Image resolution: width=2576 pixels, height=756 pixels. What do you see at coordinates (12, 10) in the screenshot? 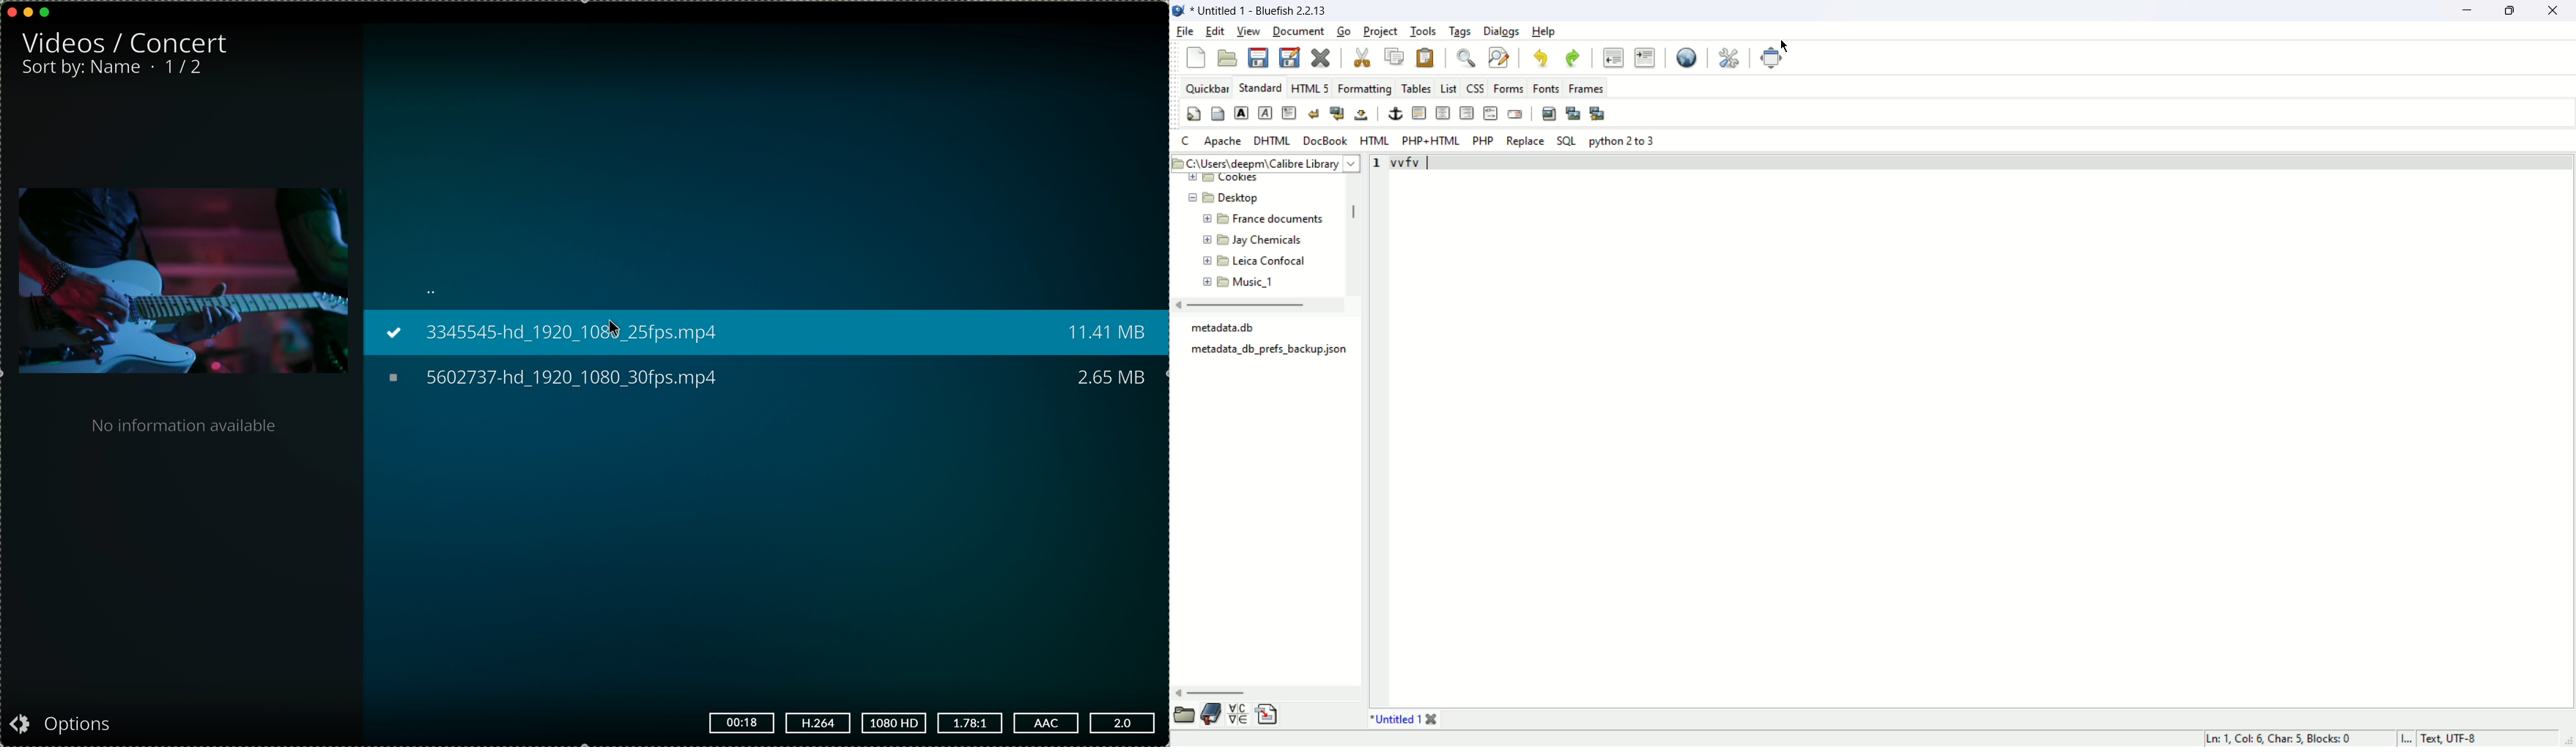
I see `close` at bounding box center [12, 10].